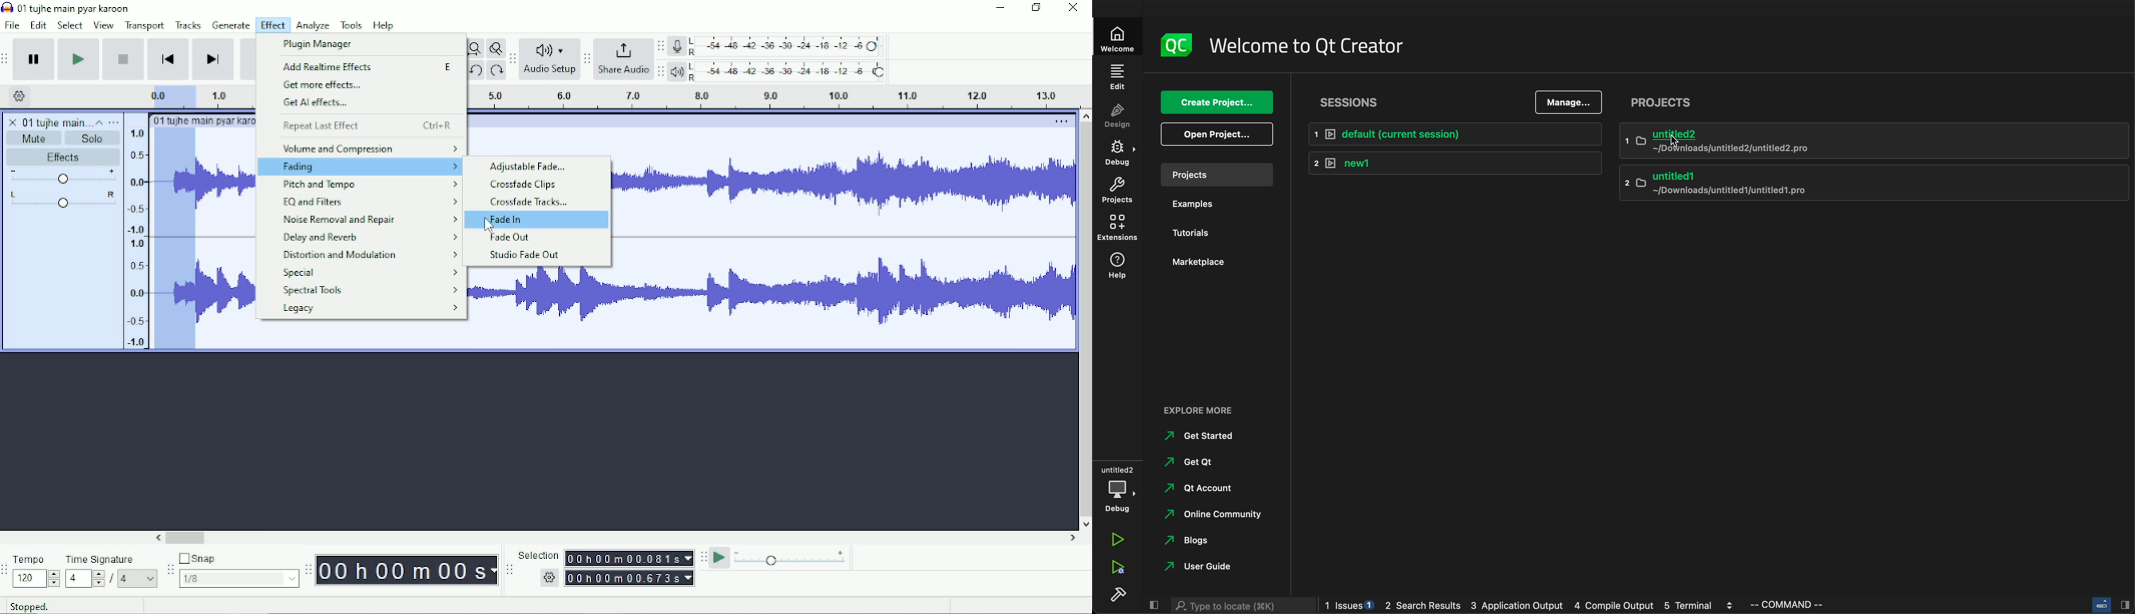 Image resolution: width=2156 pixels, height=616 pixels. Describe the element at coordinates (205, 120) in the screenshot. I see `01 tujhe main pyar karoon` at that location.